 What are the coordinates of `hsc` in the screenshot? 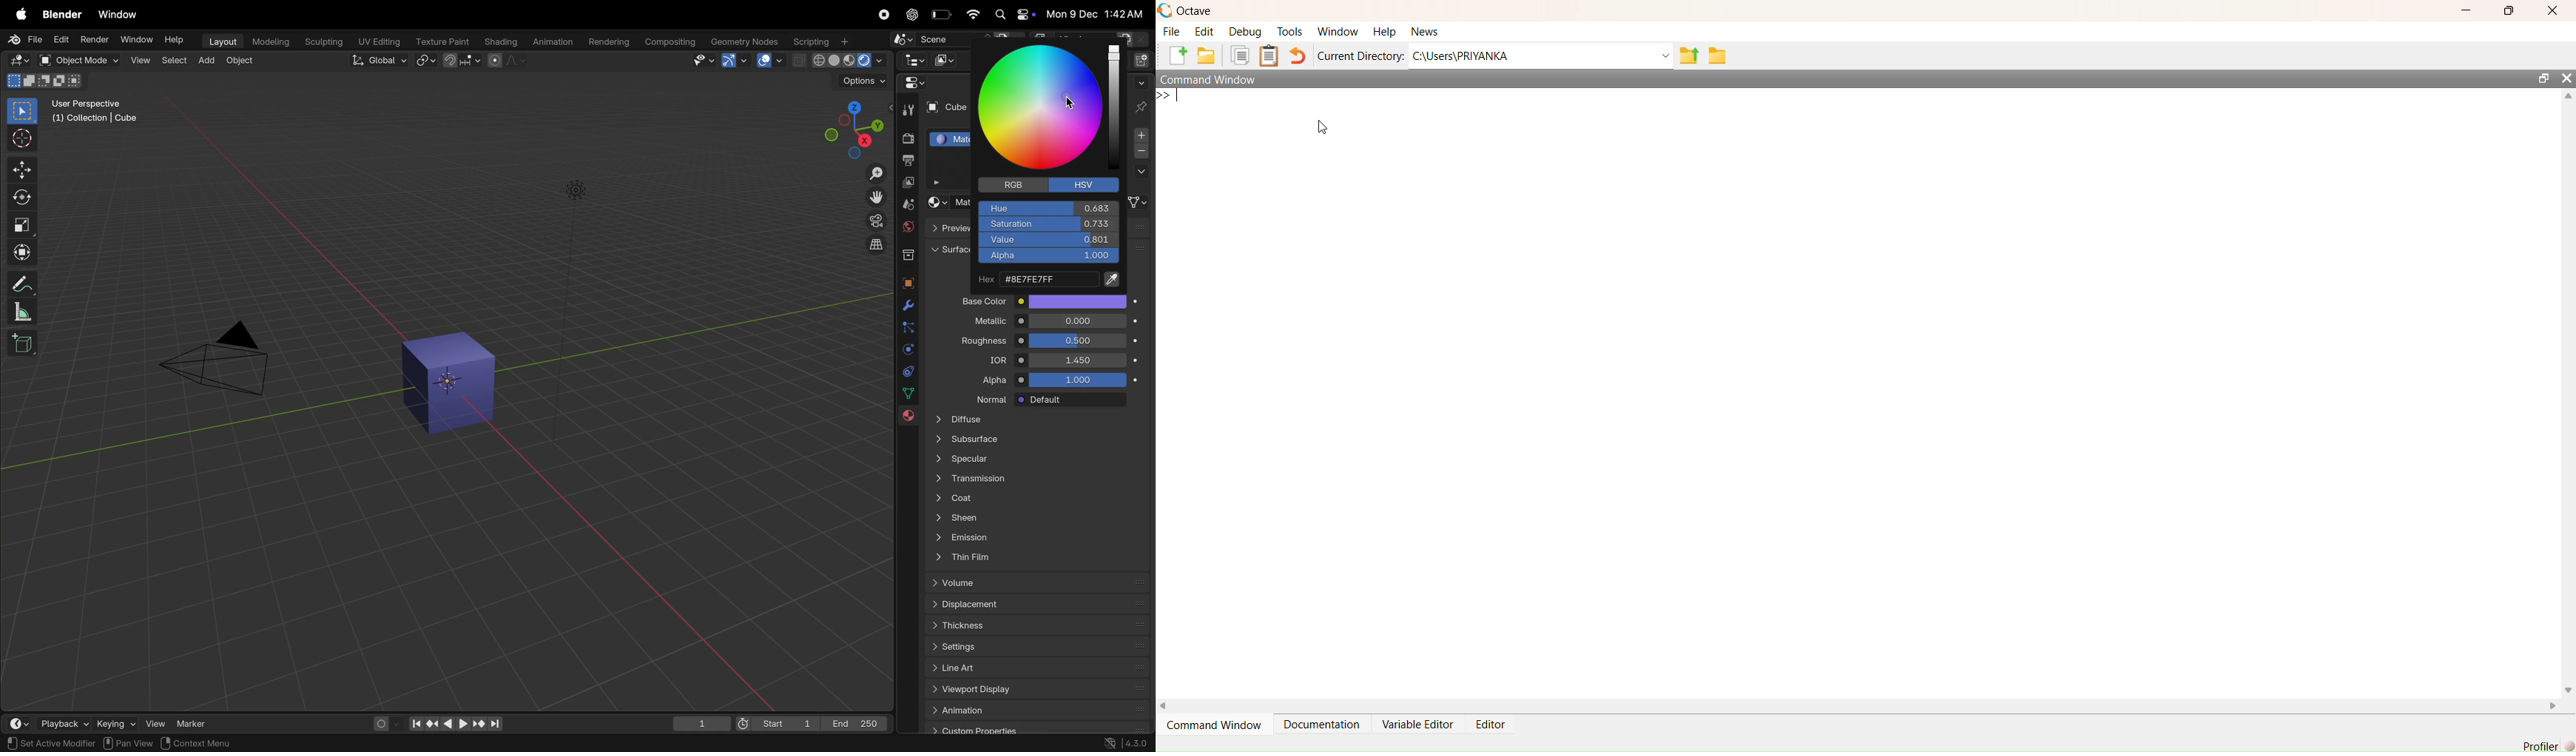 It's located at (1089, 184).